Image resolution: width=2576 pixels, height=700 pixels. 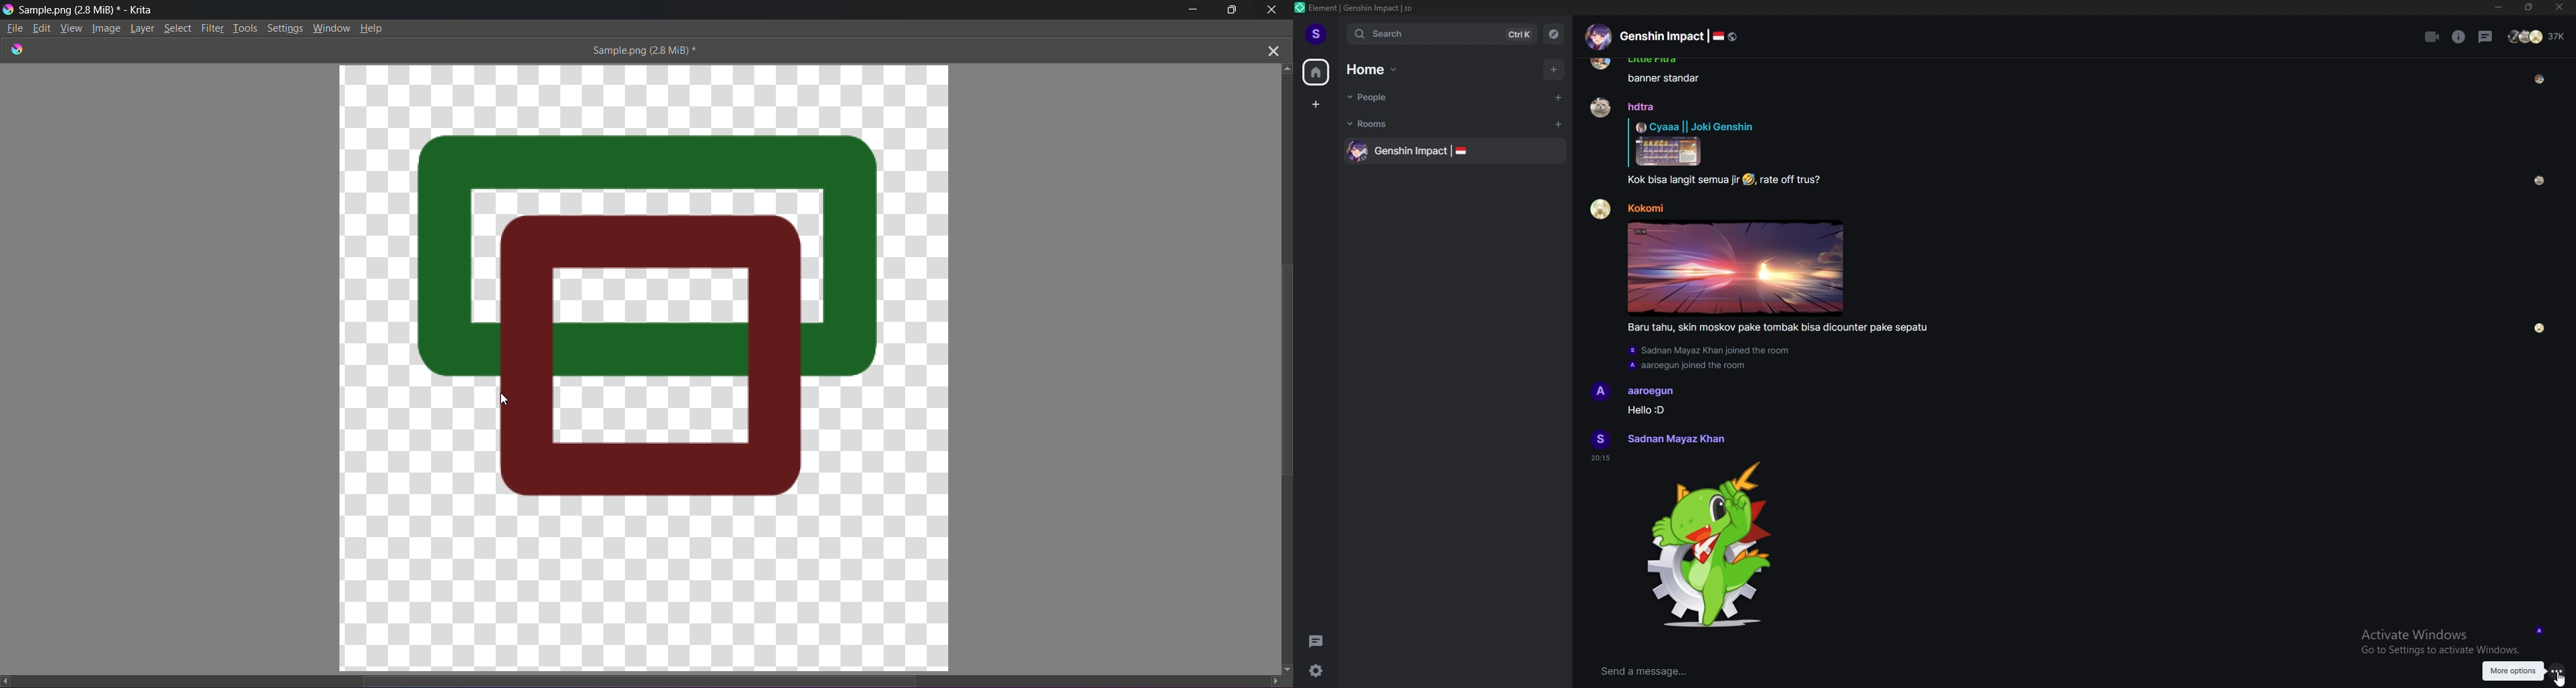 What do you see at coordinates (1600, 439) in the screenshot?
I see `Profile picture` at bounding box center [1600, 439].